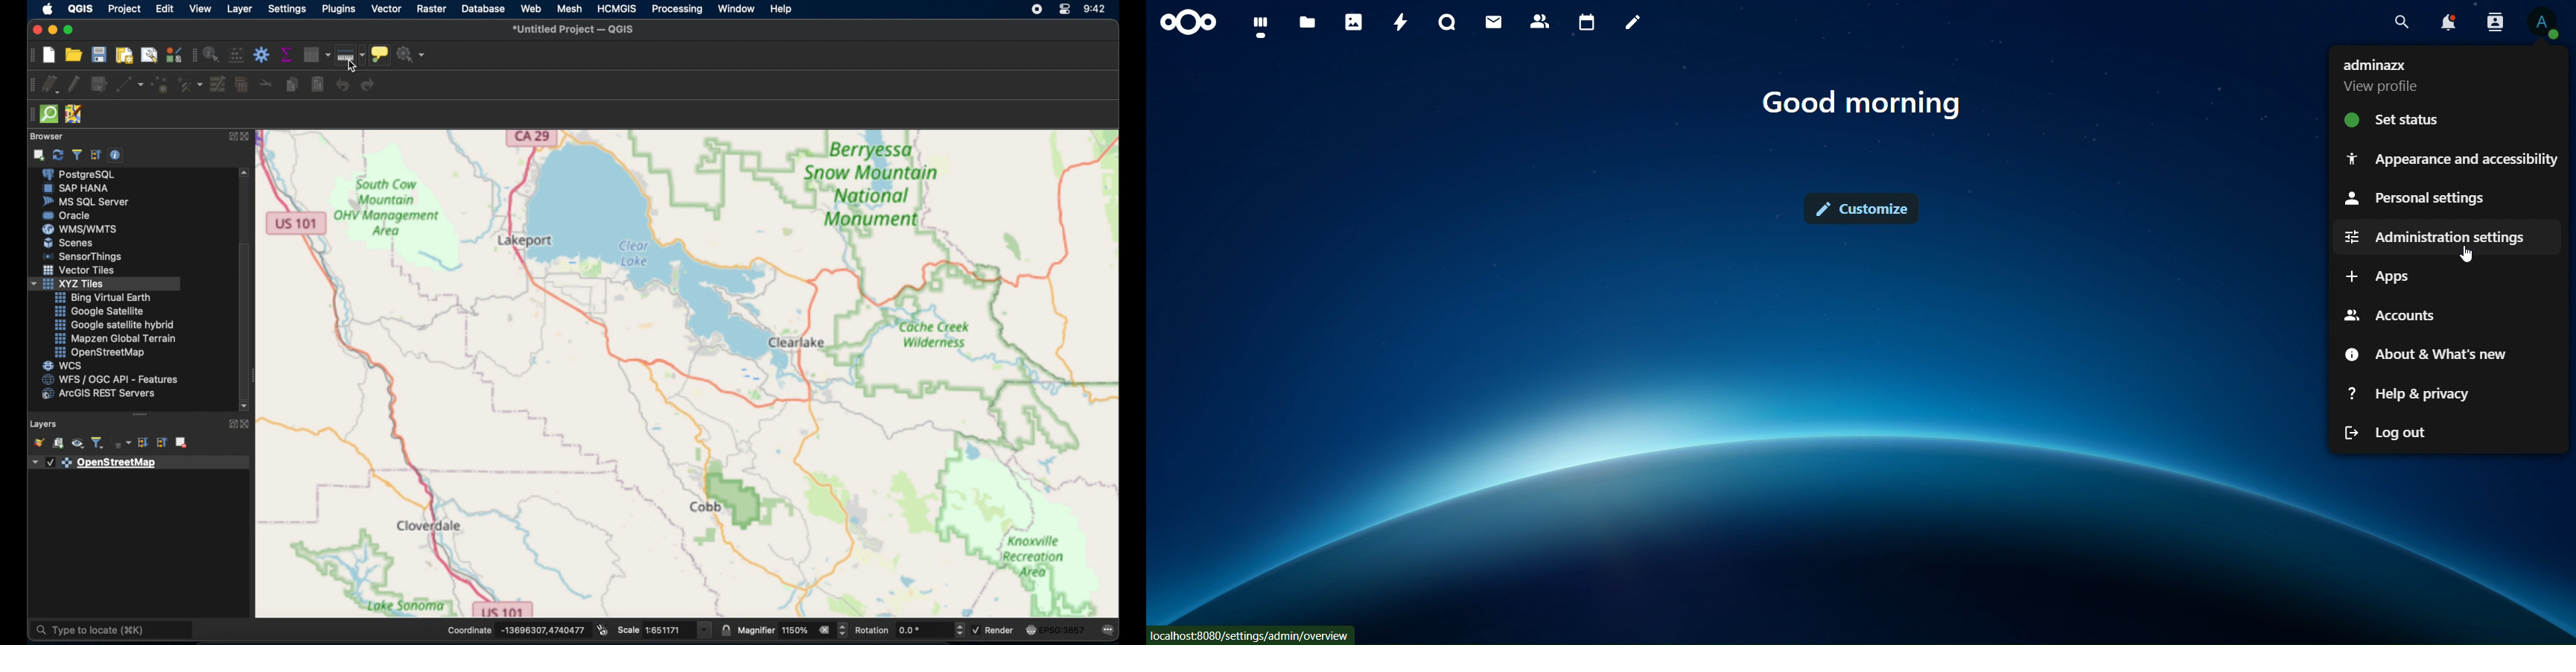 The width and height of the screenshot is (2576, 672). What do you see at coordinates (57, 155) in the screenshot?
I see `refresh` at bounding box center [57, 155].